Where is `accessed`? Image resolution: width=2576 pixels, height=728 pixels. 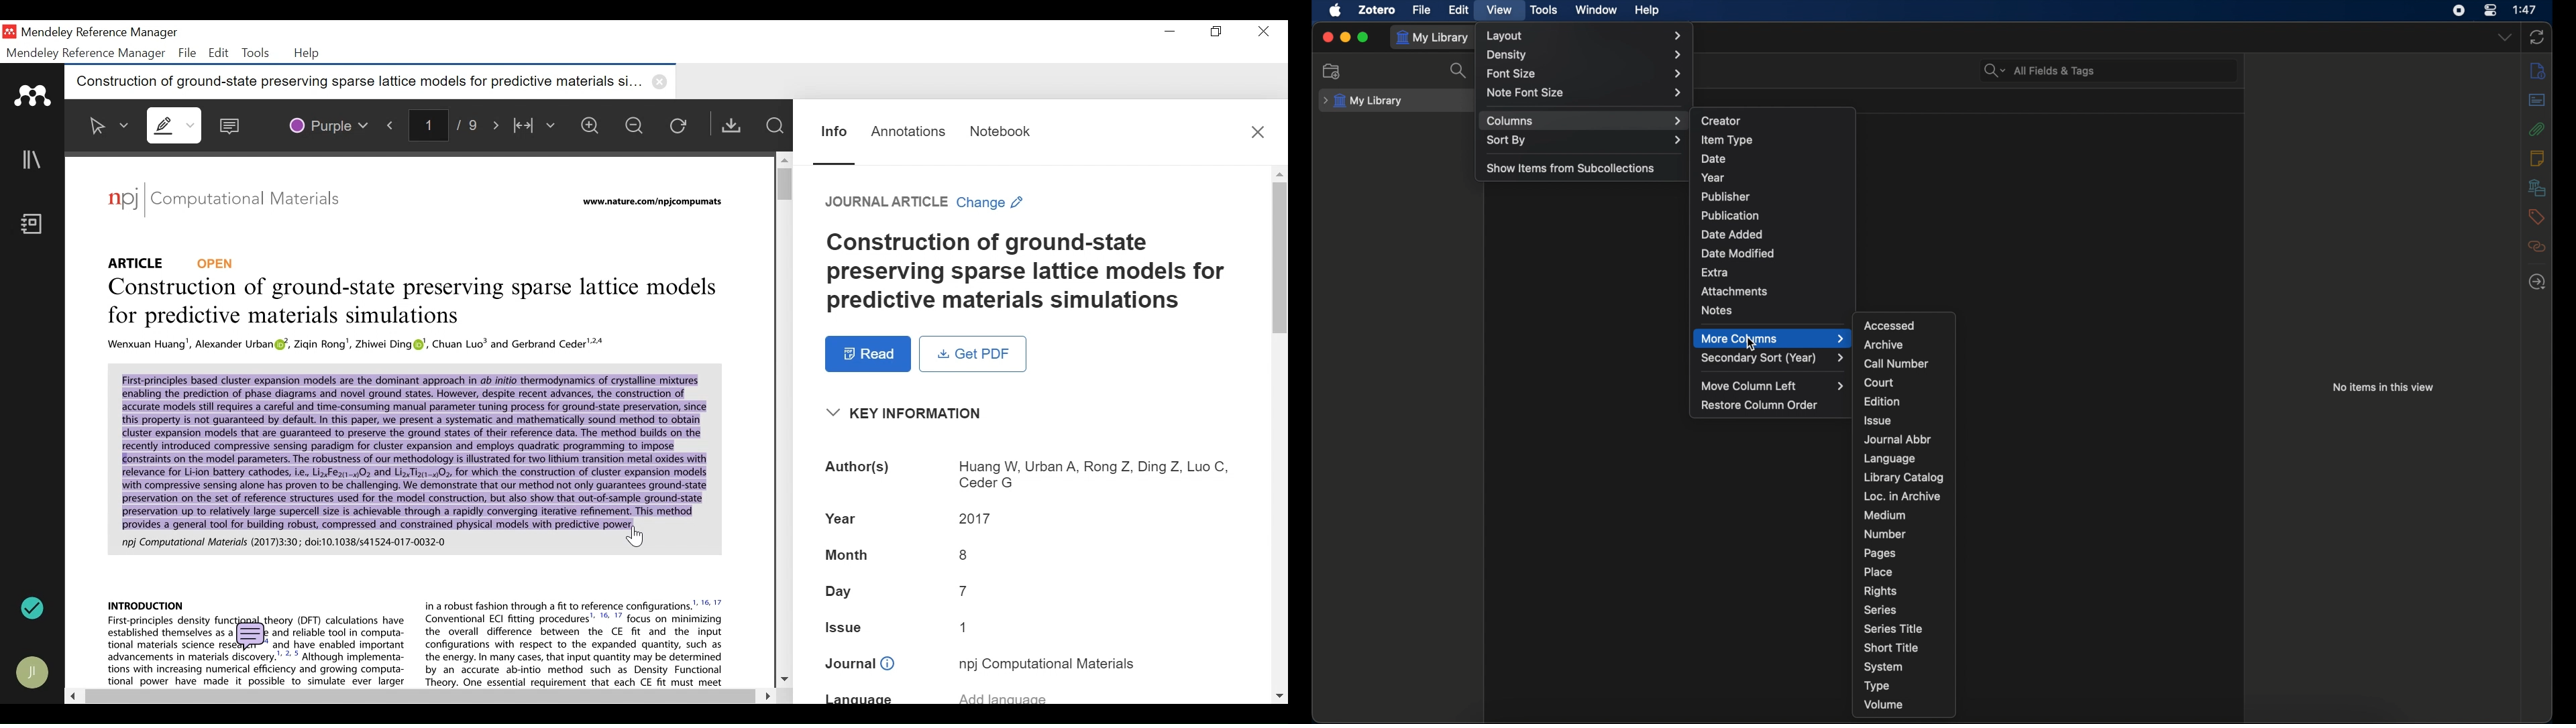 accessed is located at coordinates (1890, 325).